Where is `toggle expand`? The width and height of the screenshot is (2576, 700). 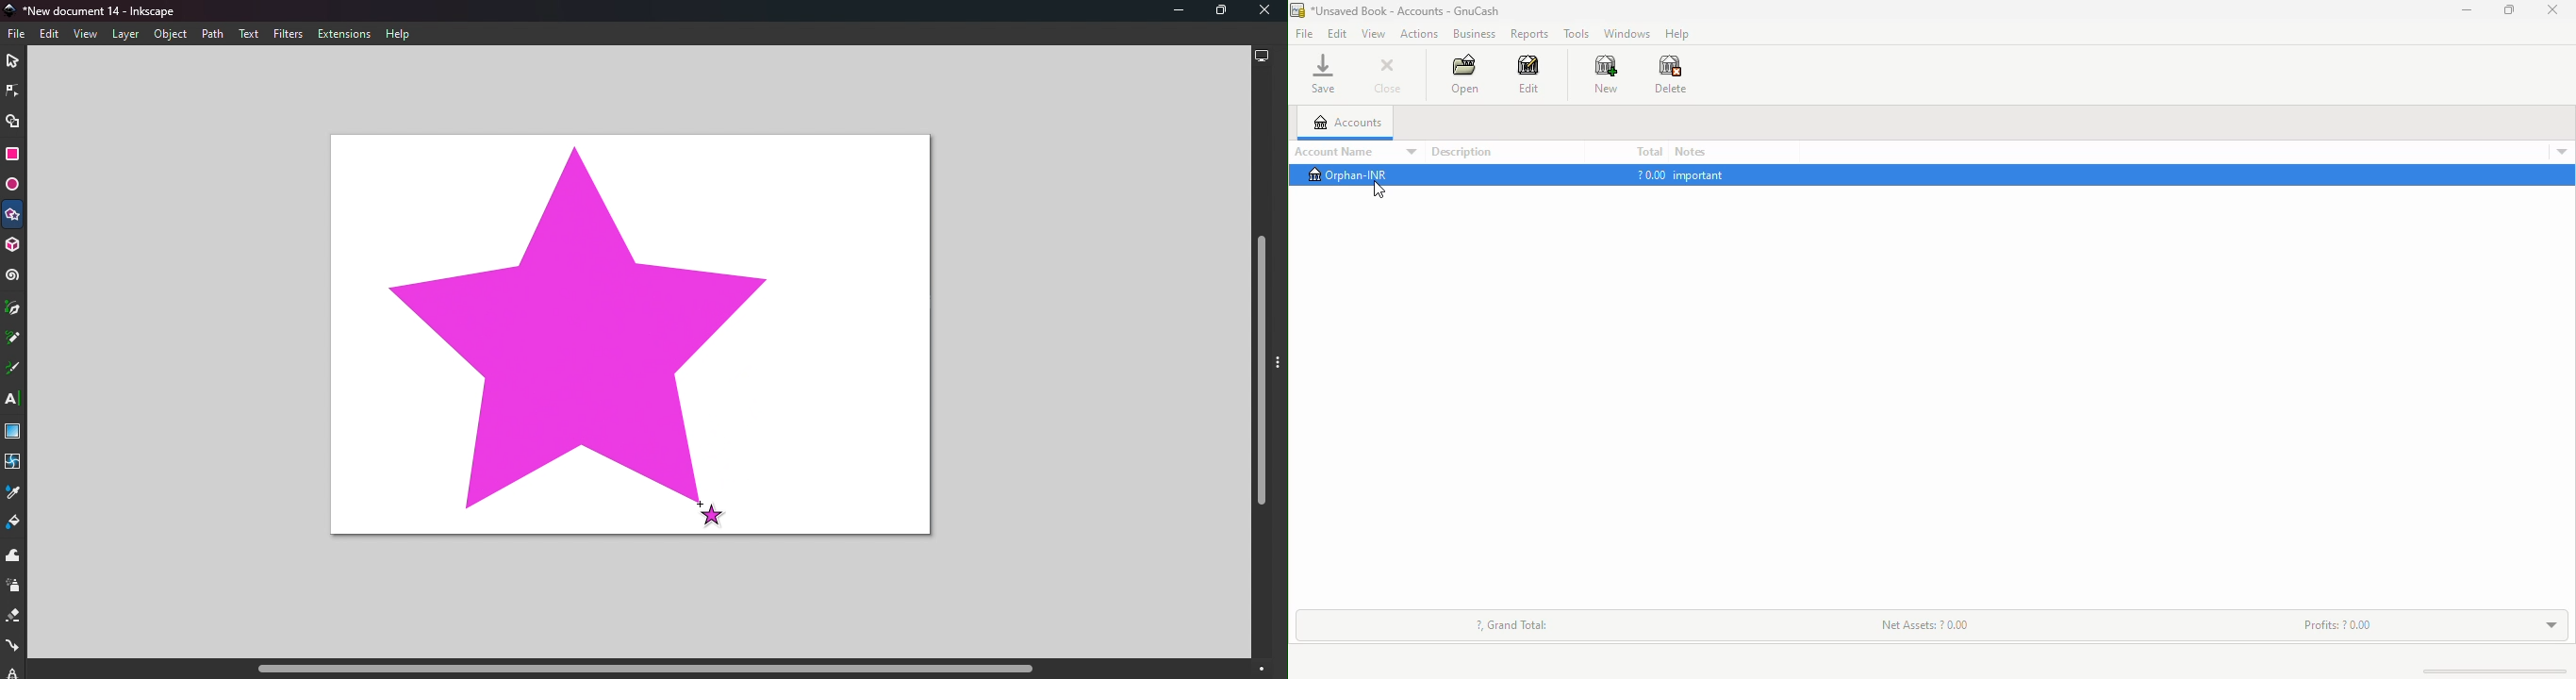
toggle expand is located at coordinates (2551, 624).